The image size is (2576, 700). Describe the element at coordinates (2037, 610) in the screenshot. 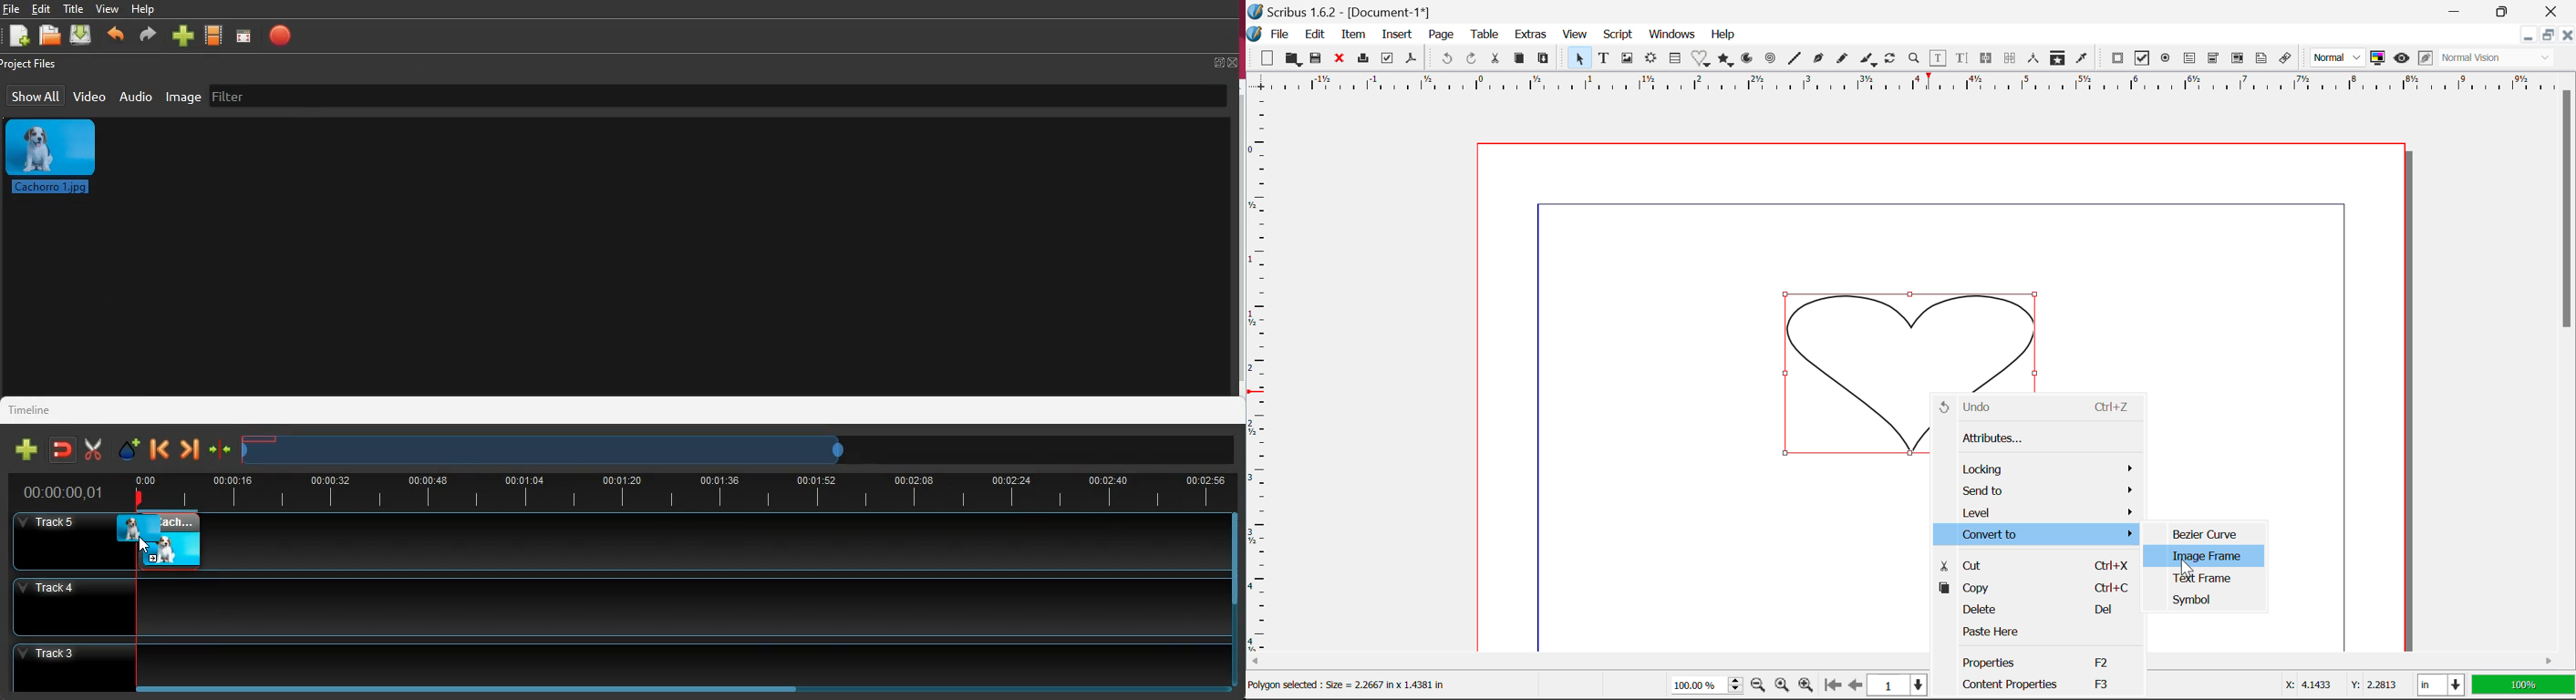

I see `Delete` at that location.